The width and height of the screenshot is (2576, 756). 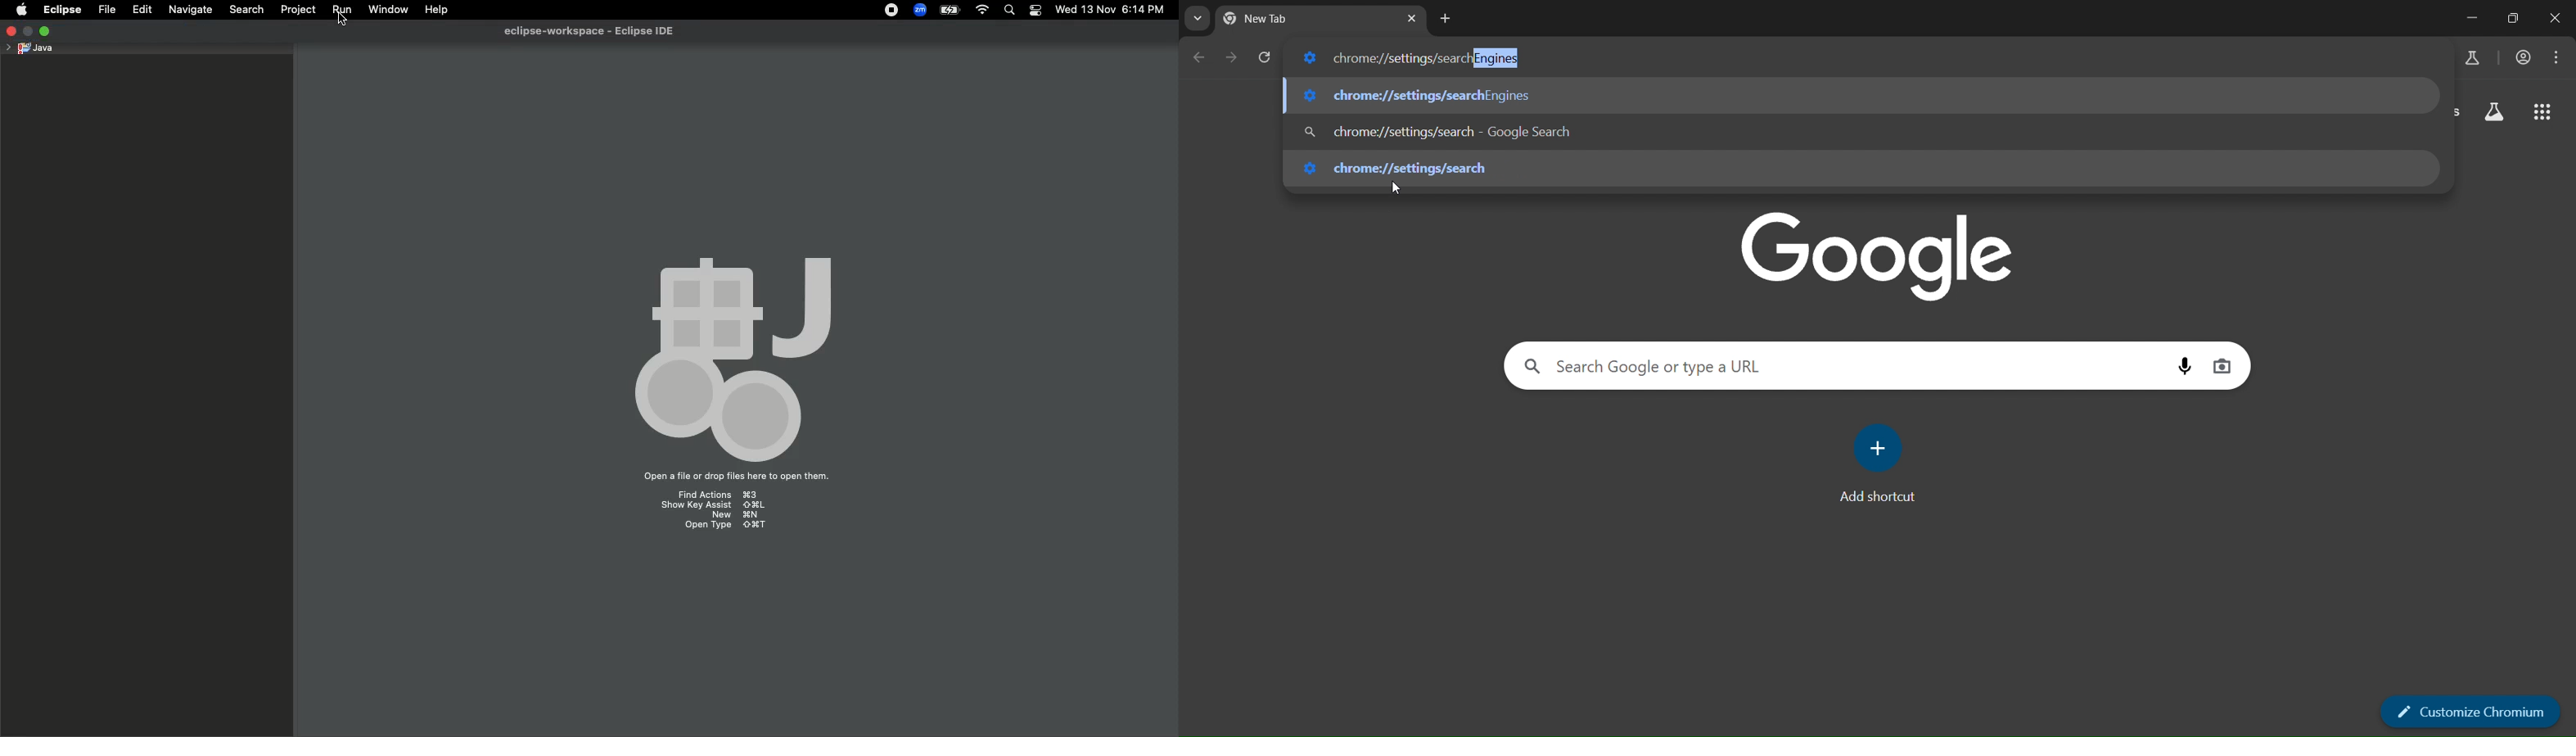 I want to click on Zoom, so click(x=918, y=11).